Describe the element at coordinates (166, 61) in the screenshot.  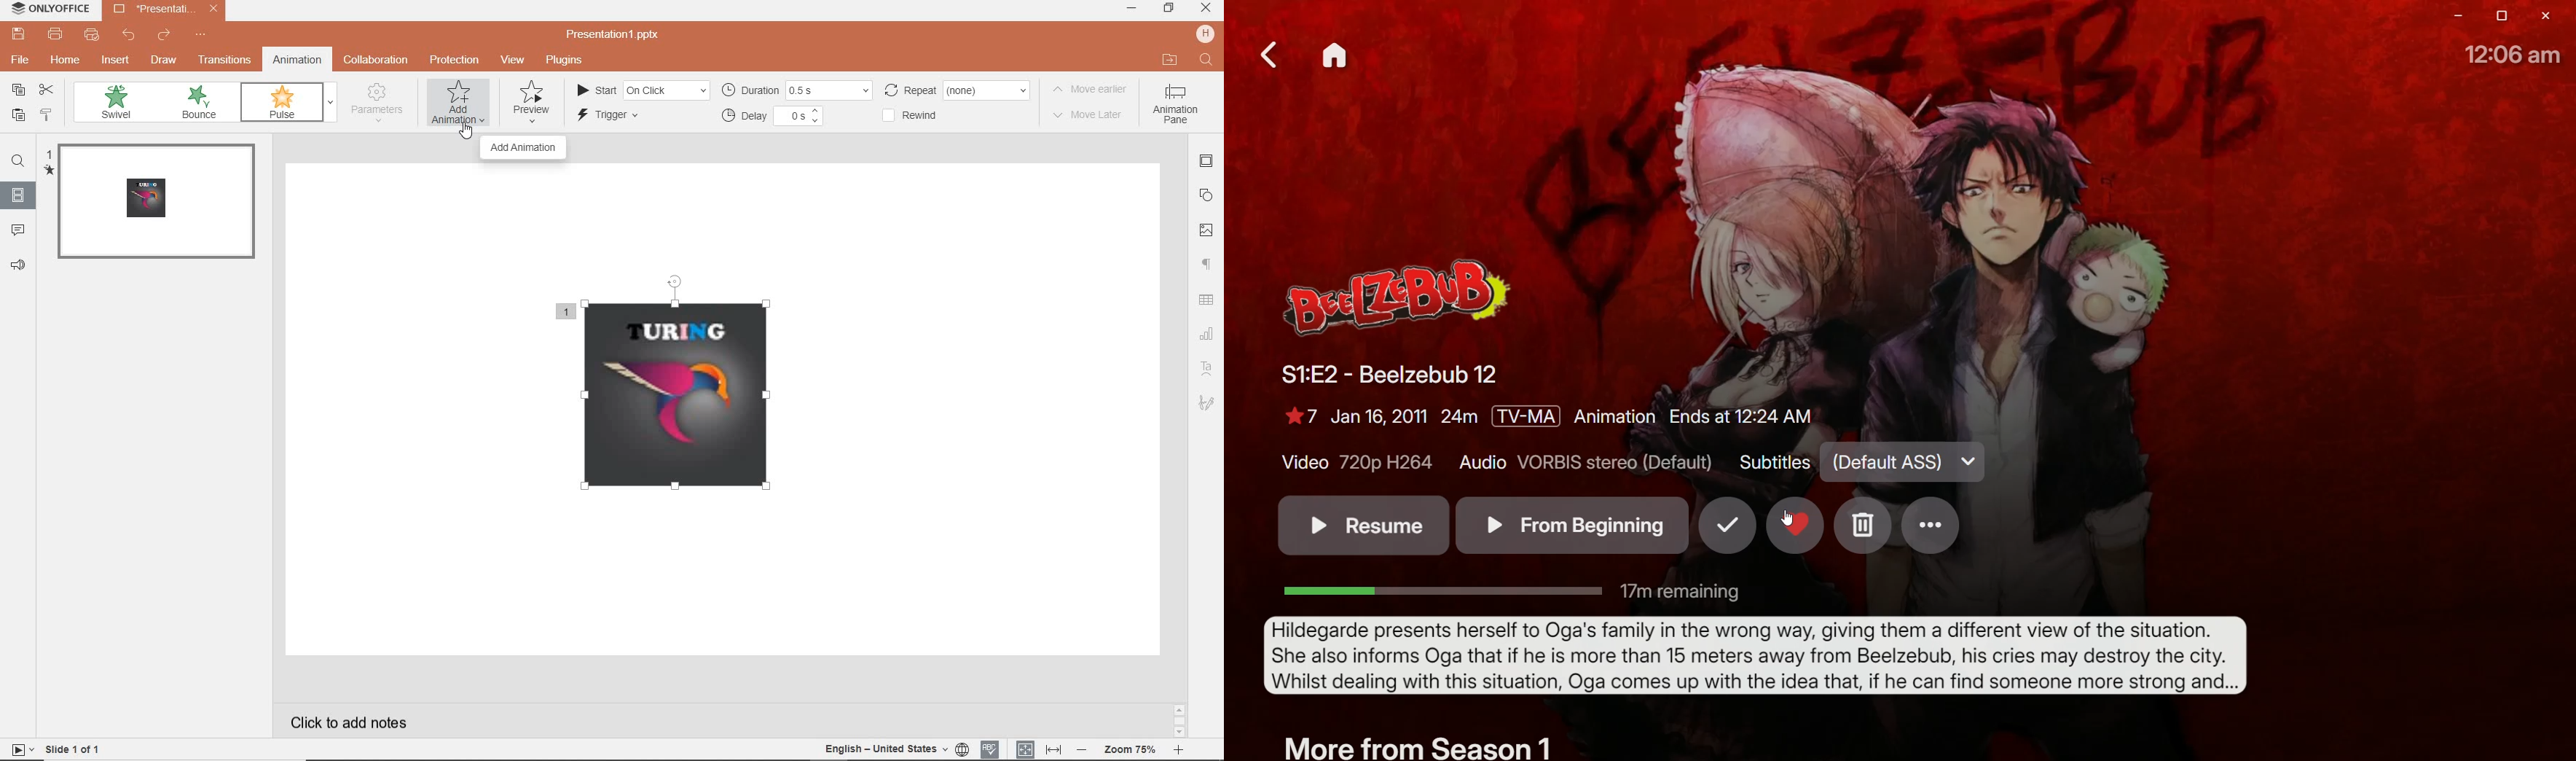
I see `draw` at that location.